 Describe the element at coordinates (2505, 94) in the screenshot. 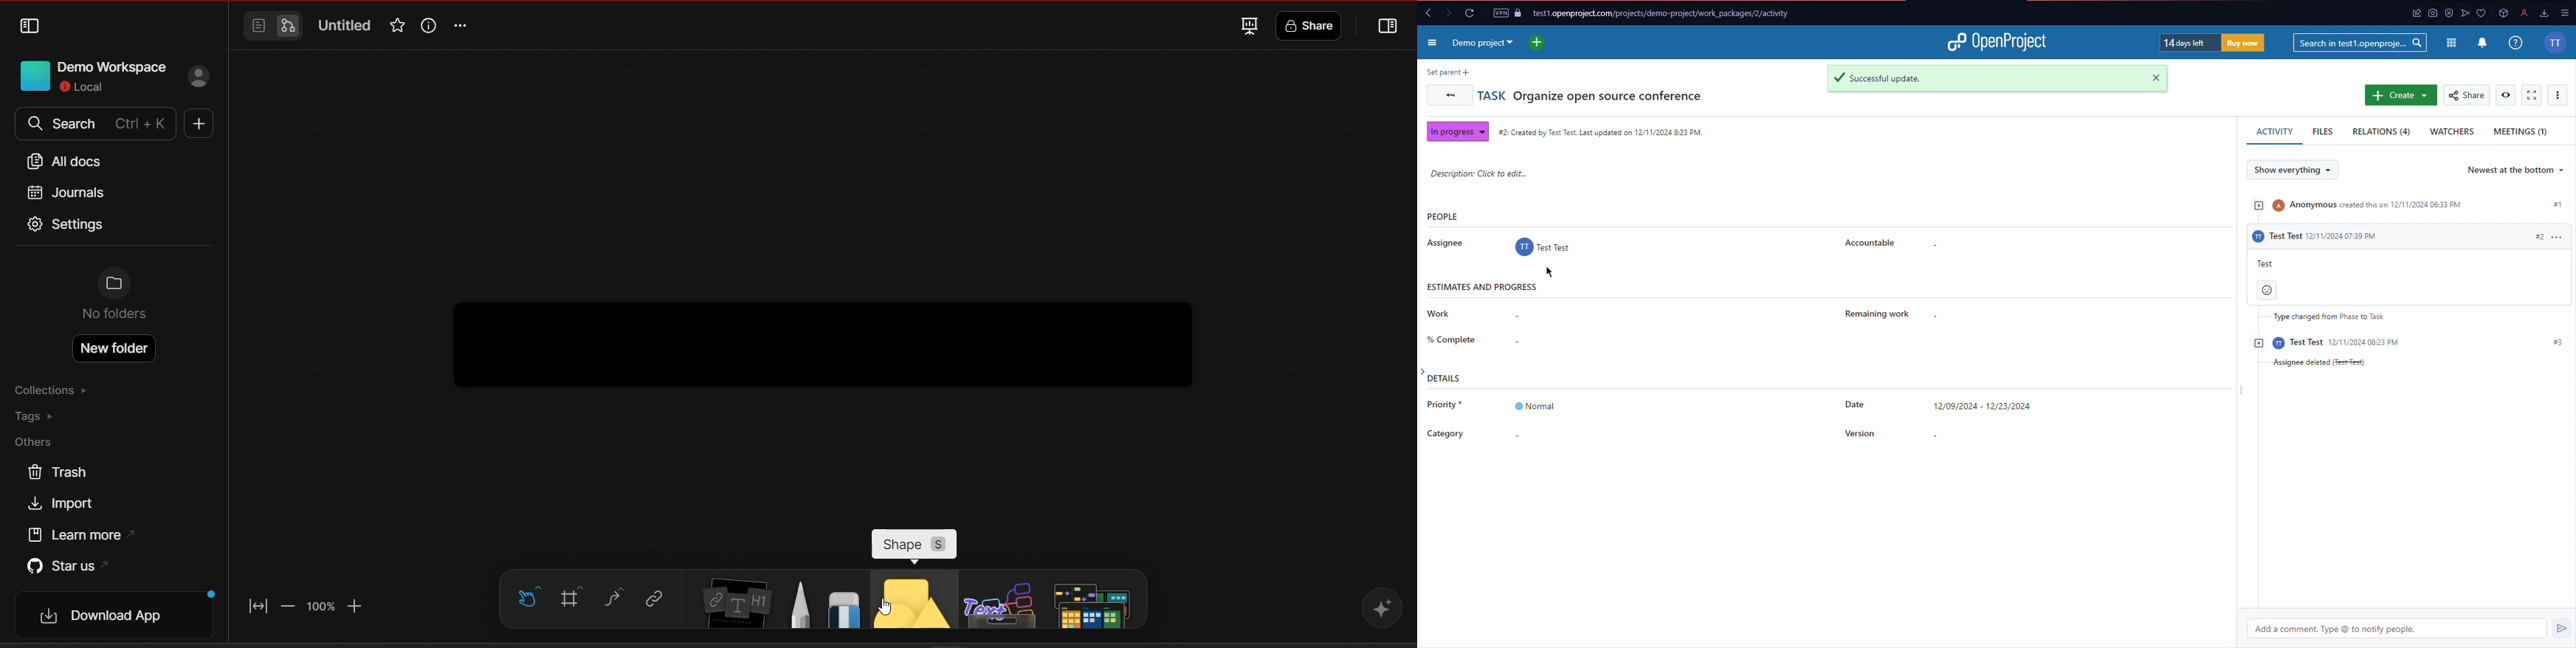

I see `View` at that location.